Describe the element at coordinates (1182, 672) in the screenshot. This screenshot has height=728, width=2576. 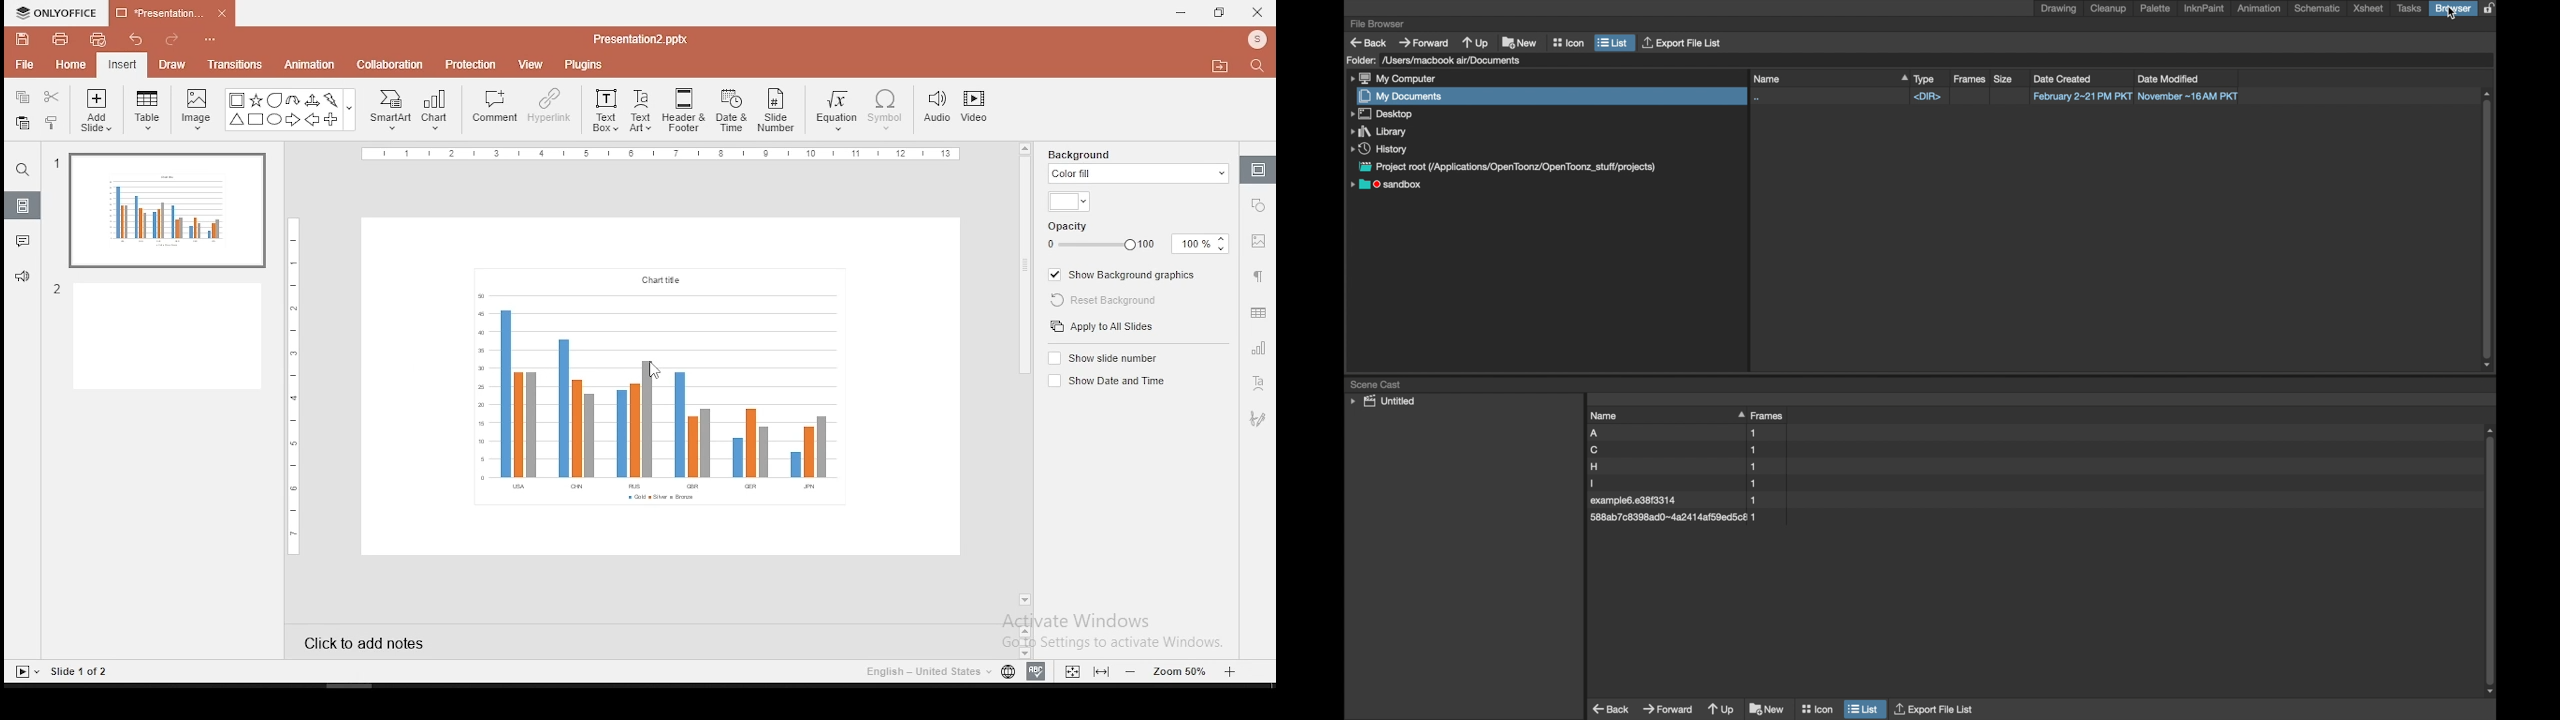
I see `Zoom` at that location.